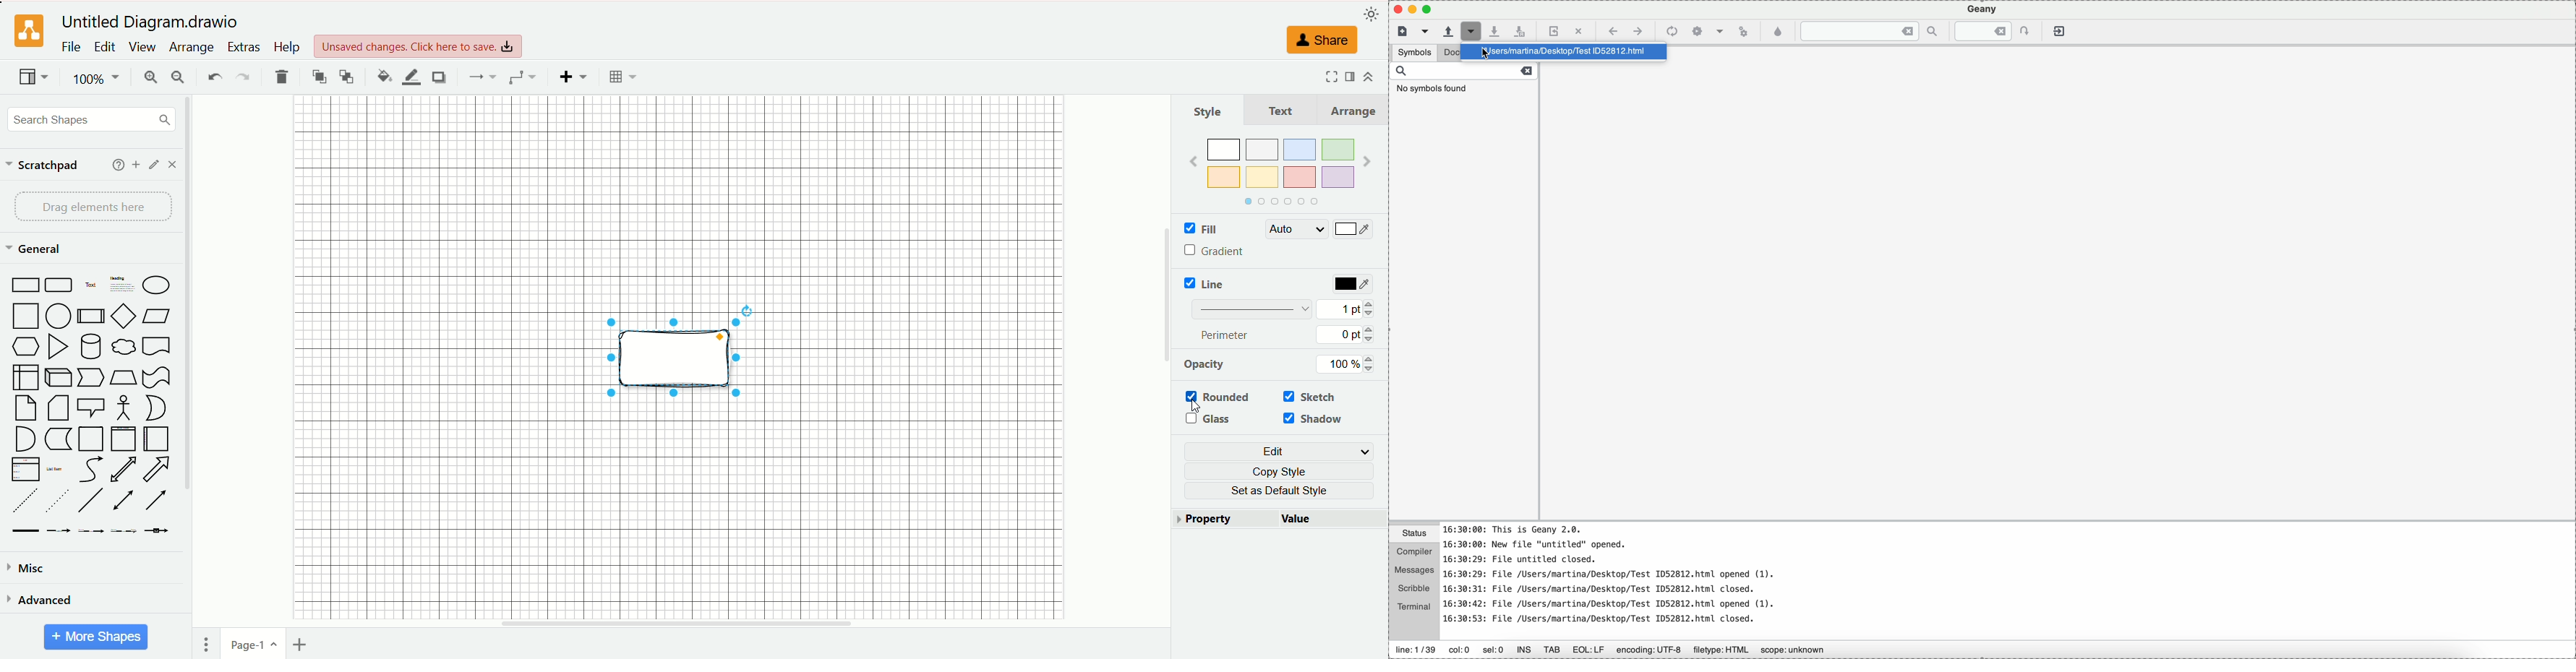  What do you see at coordinates (1351, 111) in the screenshot?
I see `arrange` at bounding box center [1351, 111].